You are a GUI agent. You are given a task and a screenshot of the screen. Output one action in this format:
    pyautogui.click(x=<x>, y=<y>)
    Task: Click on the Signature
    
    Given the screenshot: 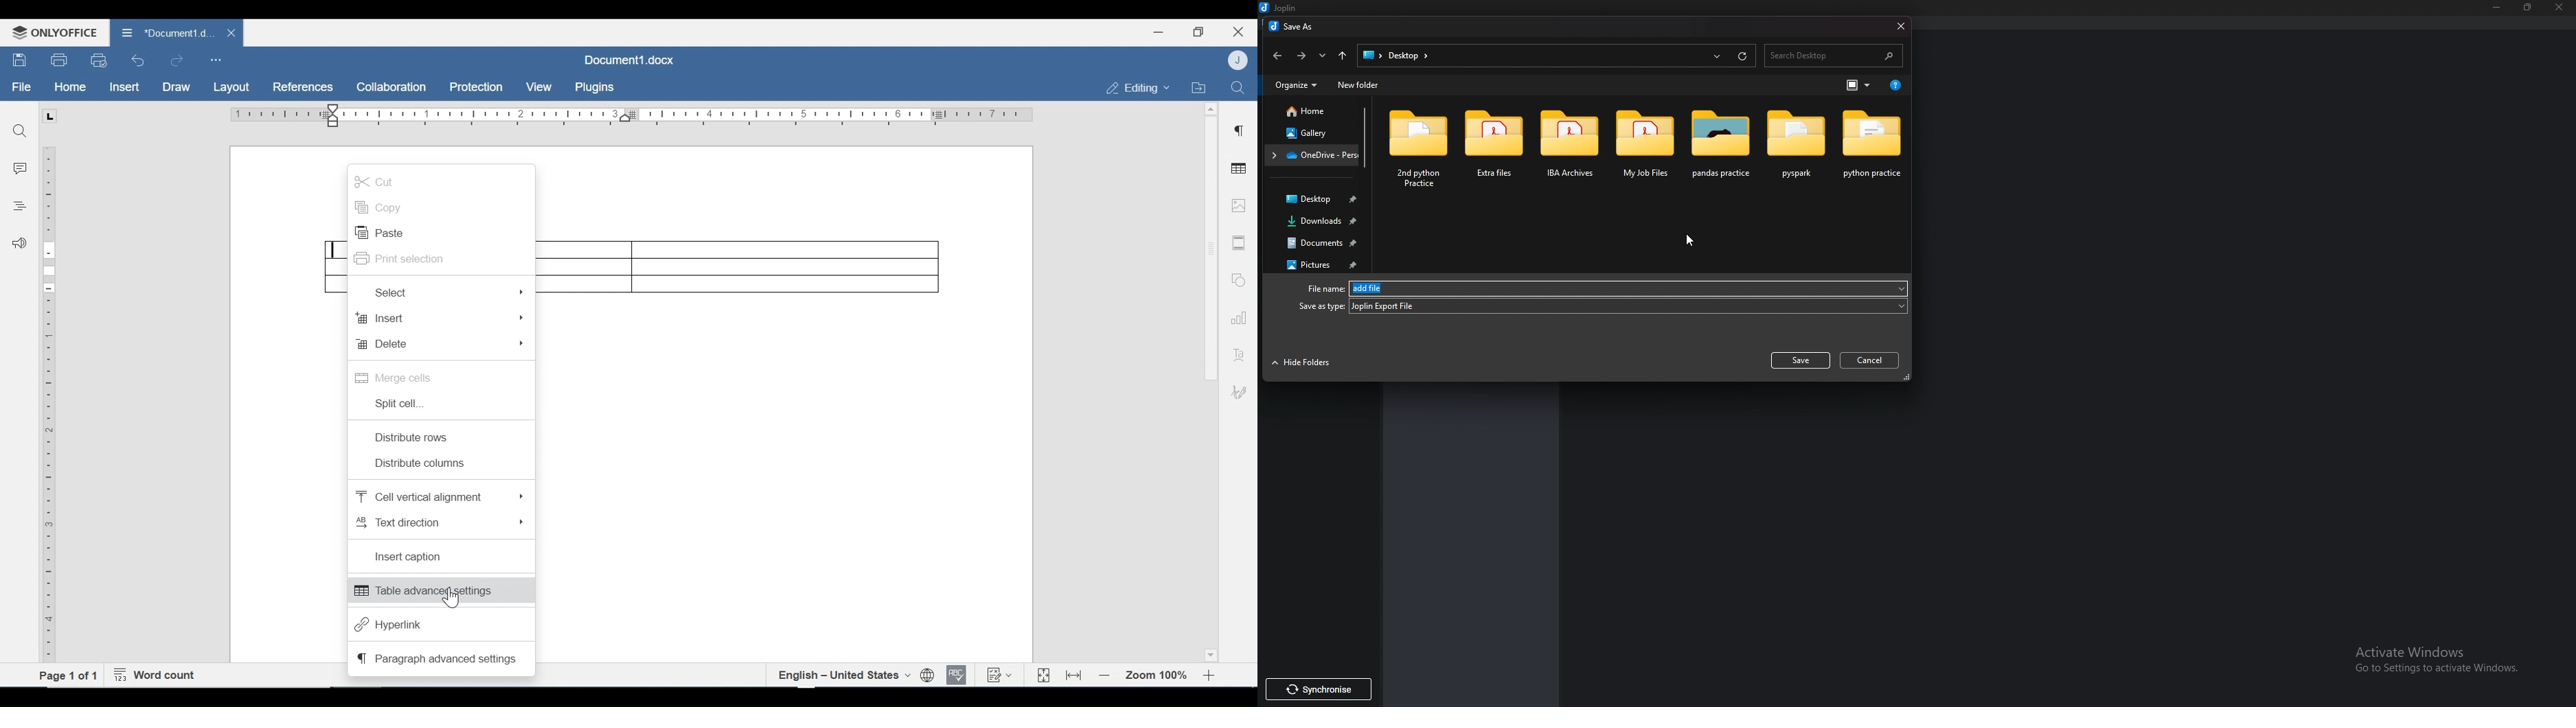 What is the action you would take?
    pyautogui.click(x=1237, y=393)
    